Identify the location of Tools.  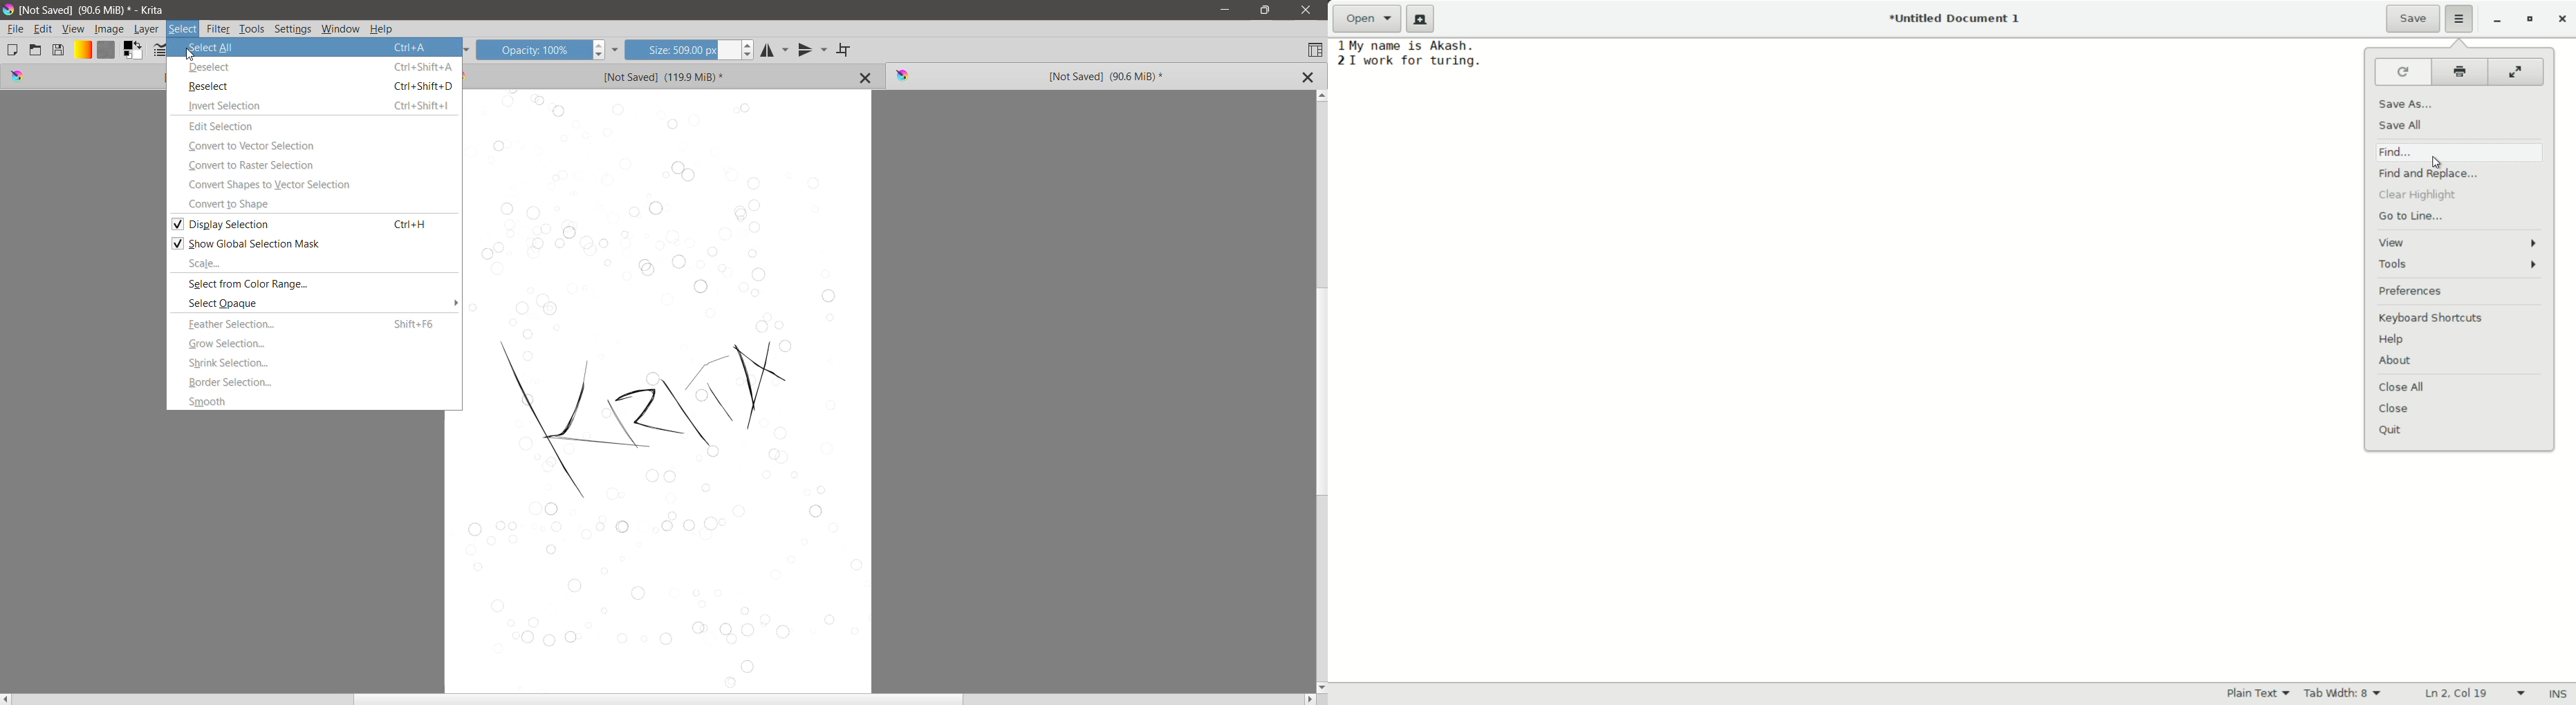
(252, 30).